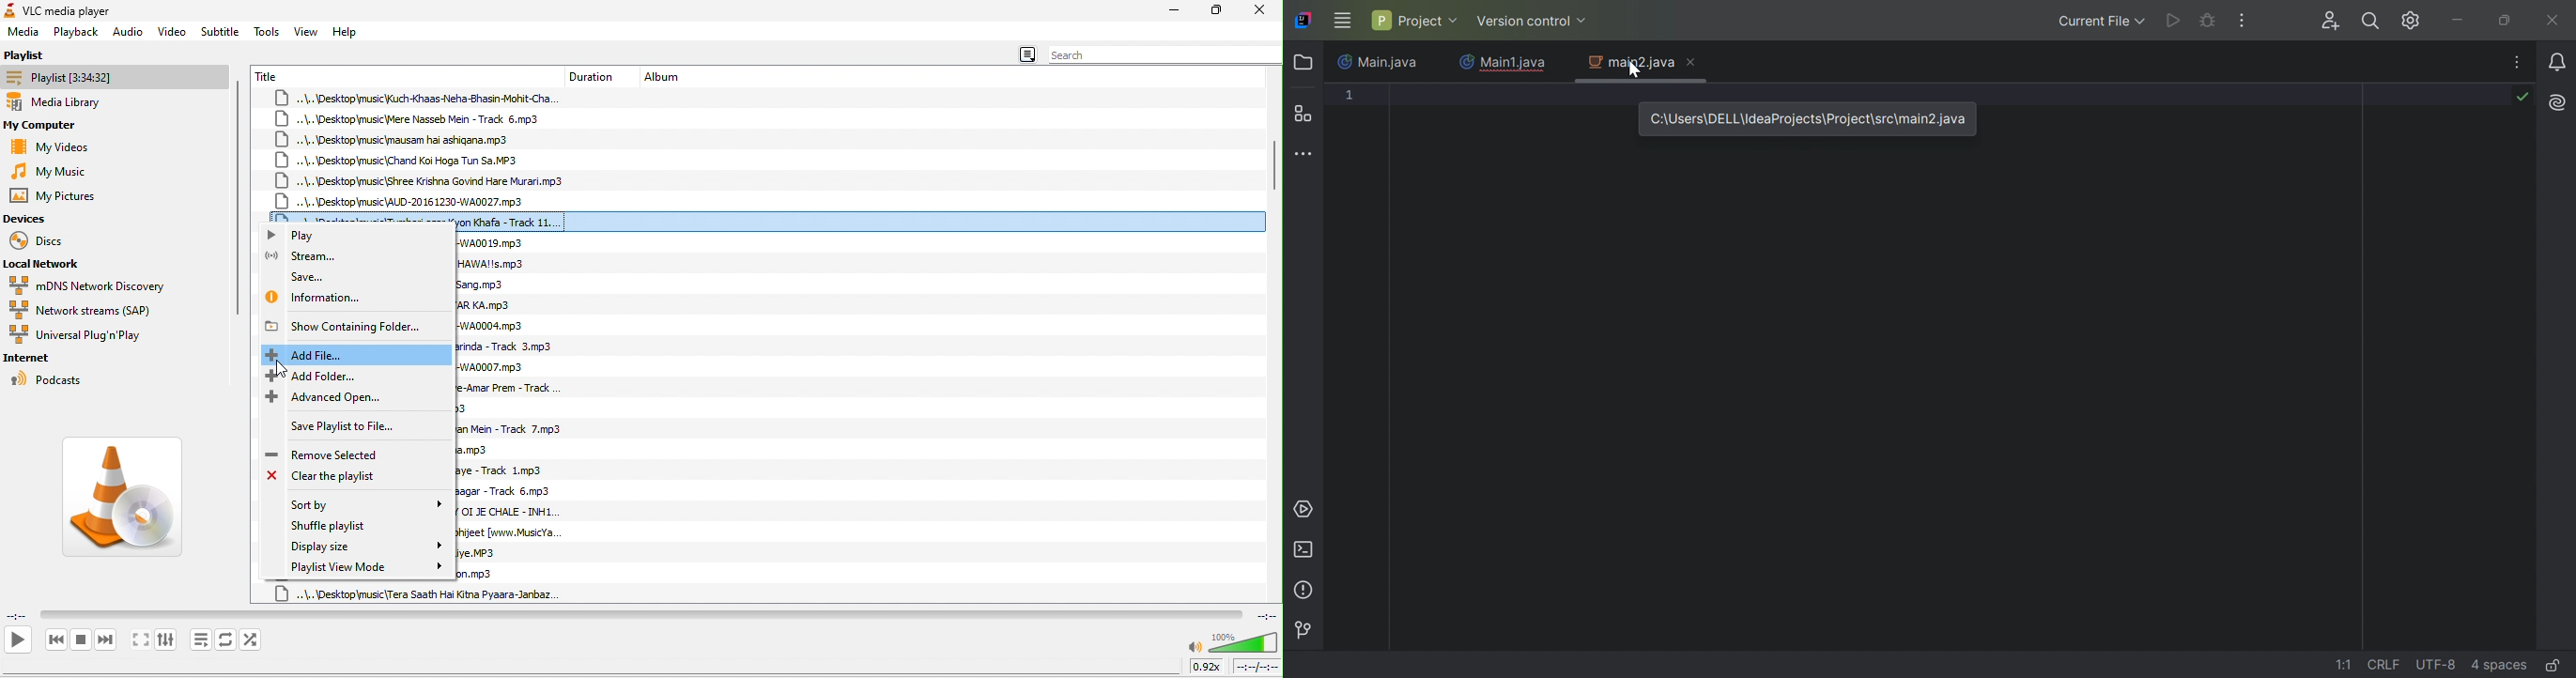  Describe the element at coordinates (128, 32) in the screenshot. I see `audio` at that location.